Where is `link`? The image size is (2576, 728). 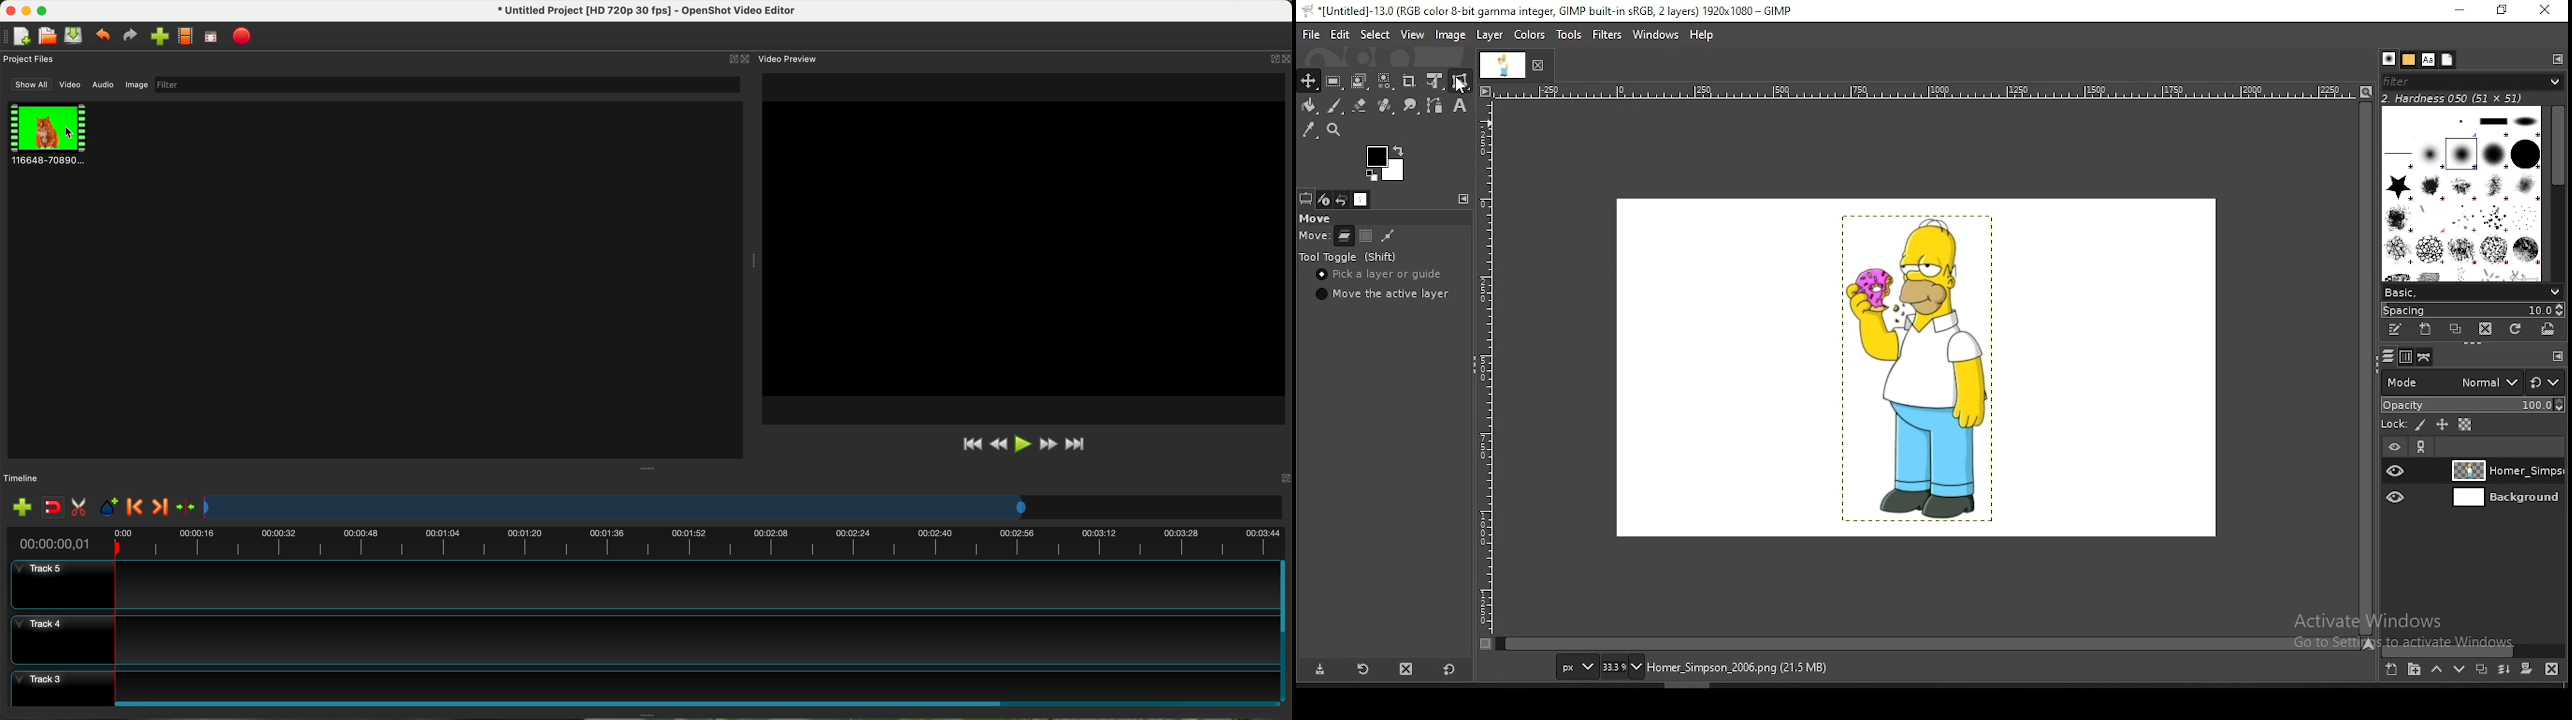 link is located at coordinates (2423, 448).